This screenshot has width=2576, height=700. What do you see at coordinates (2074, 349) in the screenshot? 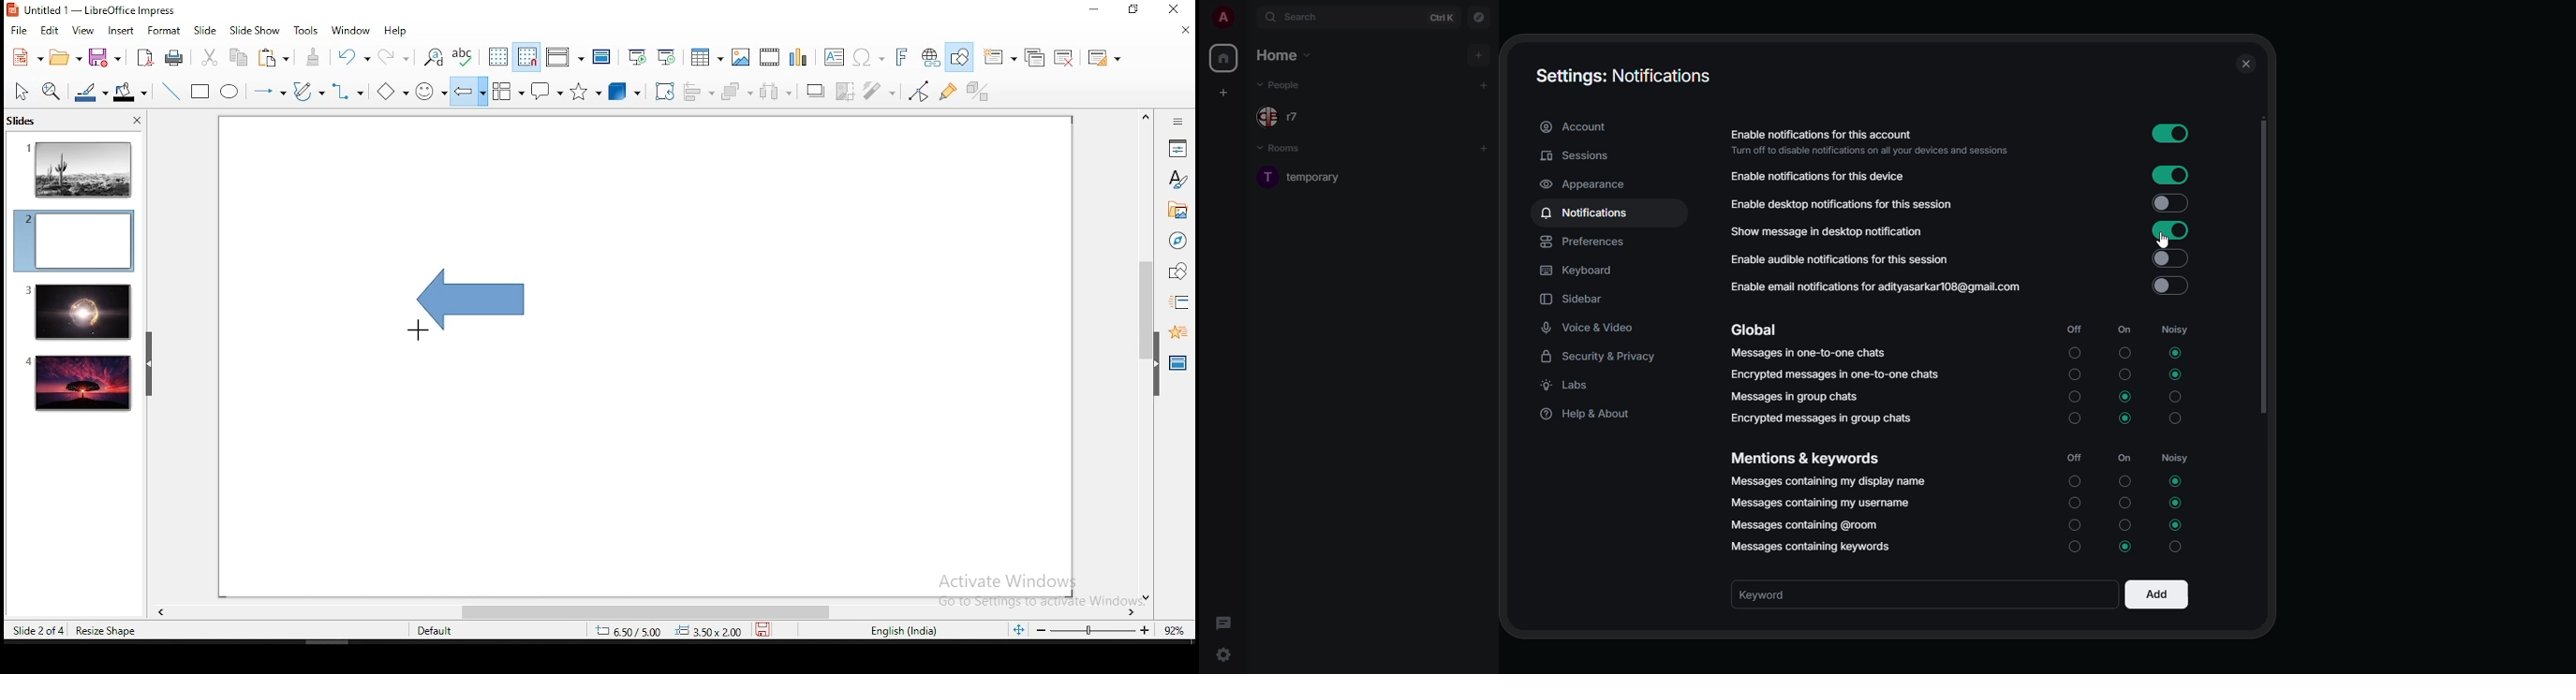
I see `turn on` at bounding box center [2074, 349].